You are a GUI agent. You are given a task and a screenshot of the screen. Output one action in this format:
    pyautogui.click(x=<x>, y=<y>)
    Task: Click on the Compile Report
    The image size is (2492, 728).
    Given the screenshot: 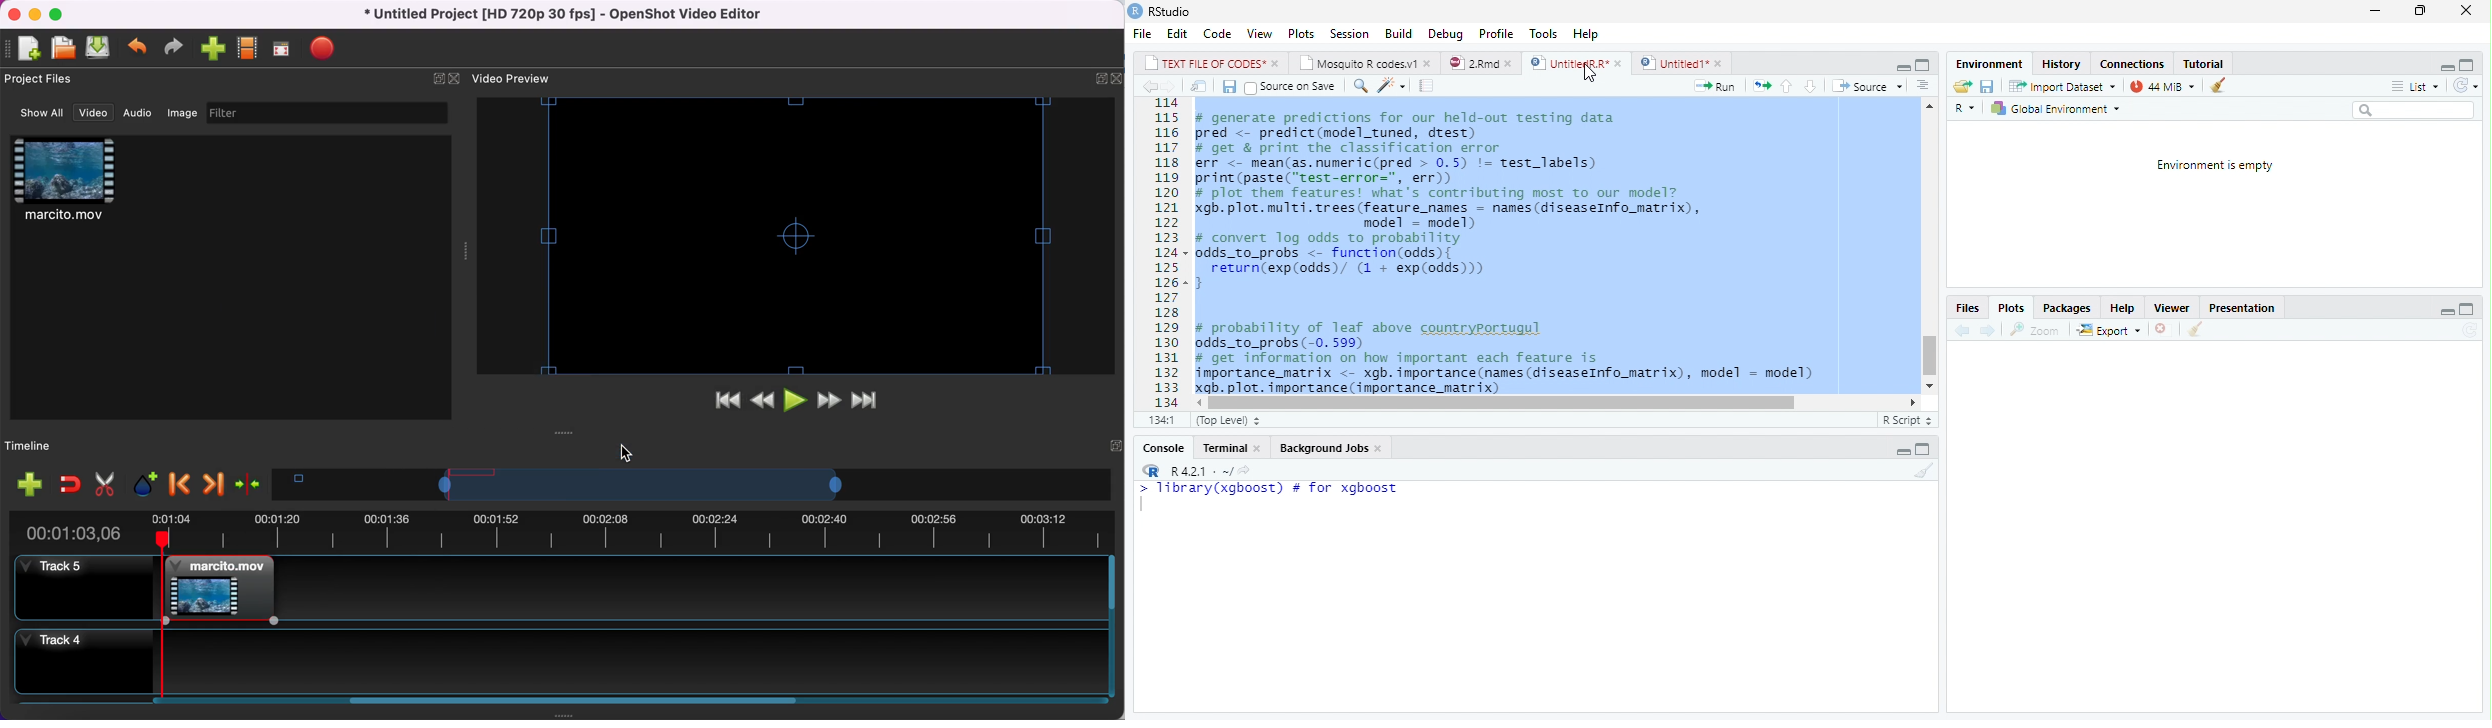 What is the action you would take?
    pyautogui.click(x=1426, y=85)
    